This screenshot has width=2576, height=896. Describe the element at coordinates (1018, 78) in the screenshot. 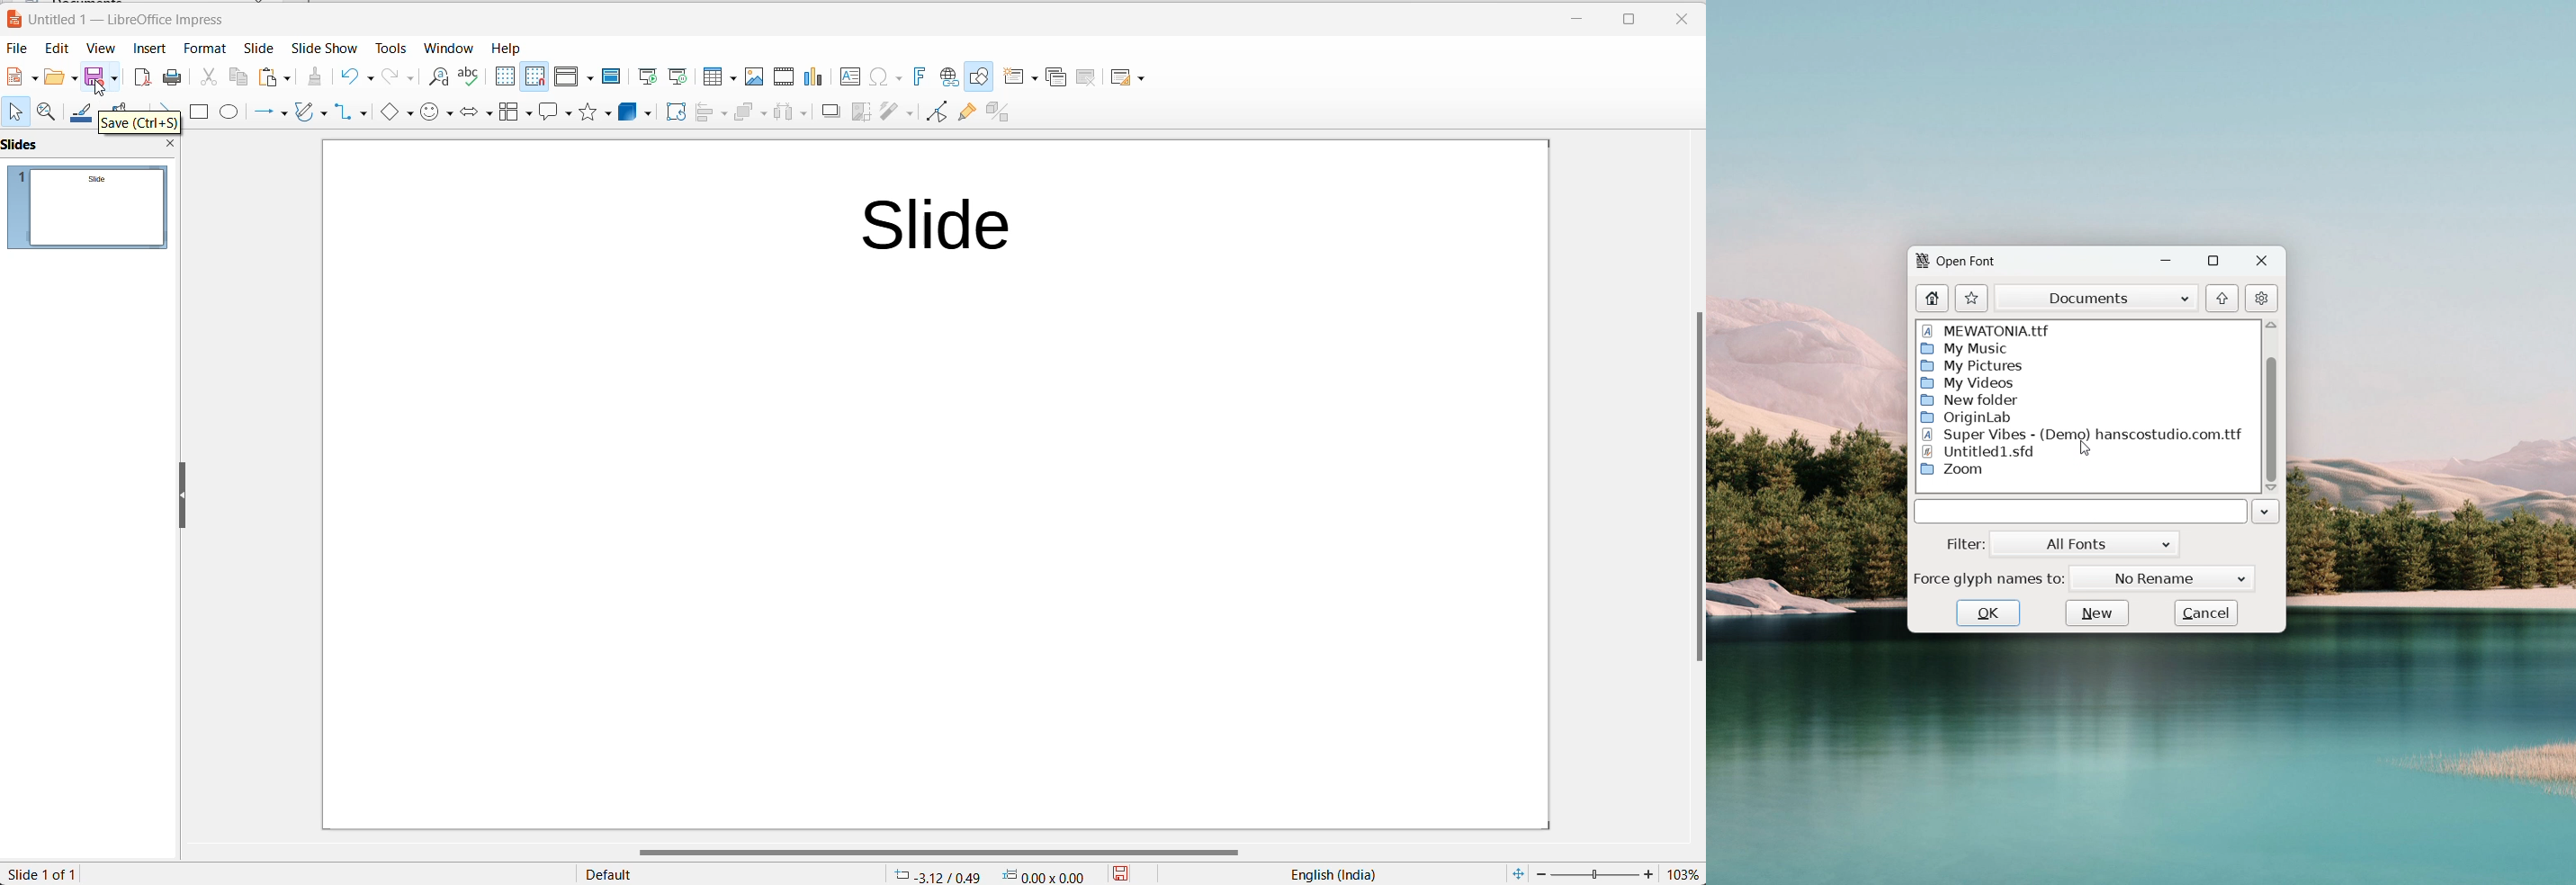

I see `new slide` at that location.